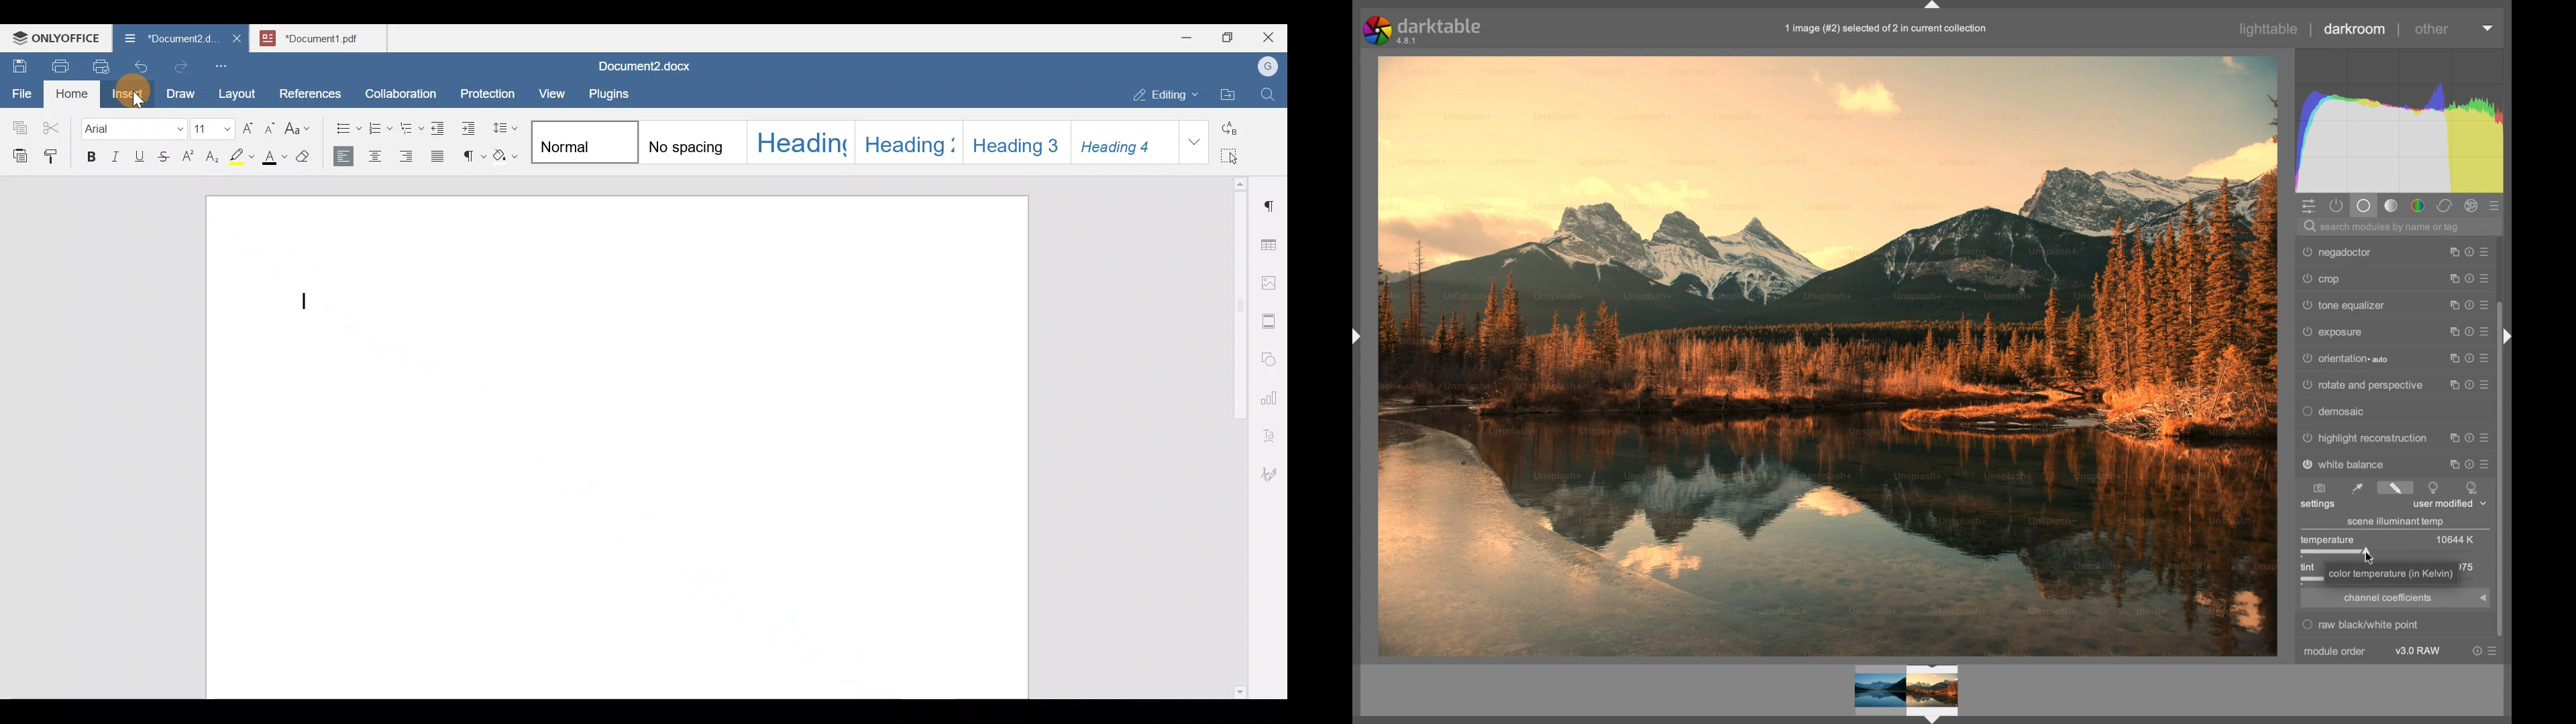 The image size is (2576, 728). What do you see at coordinates (2470, 566) in the screenshot?
I see `75` at bounding box center [2470, 566].